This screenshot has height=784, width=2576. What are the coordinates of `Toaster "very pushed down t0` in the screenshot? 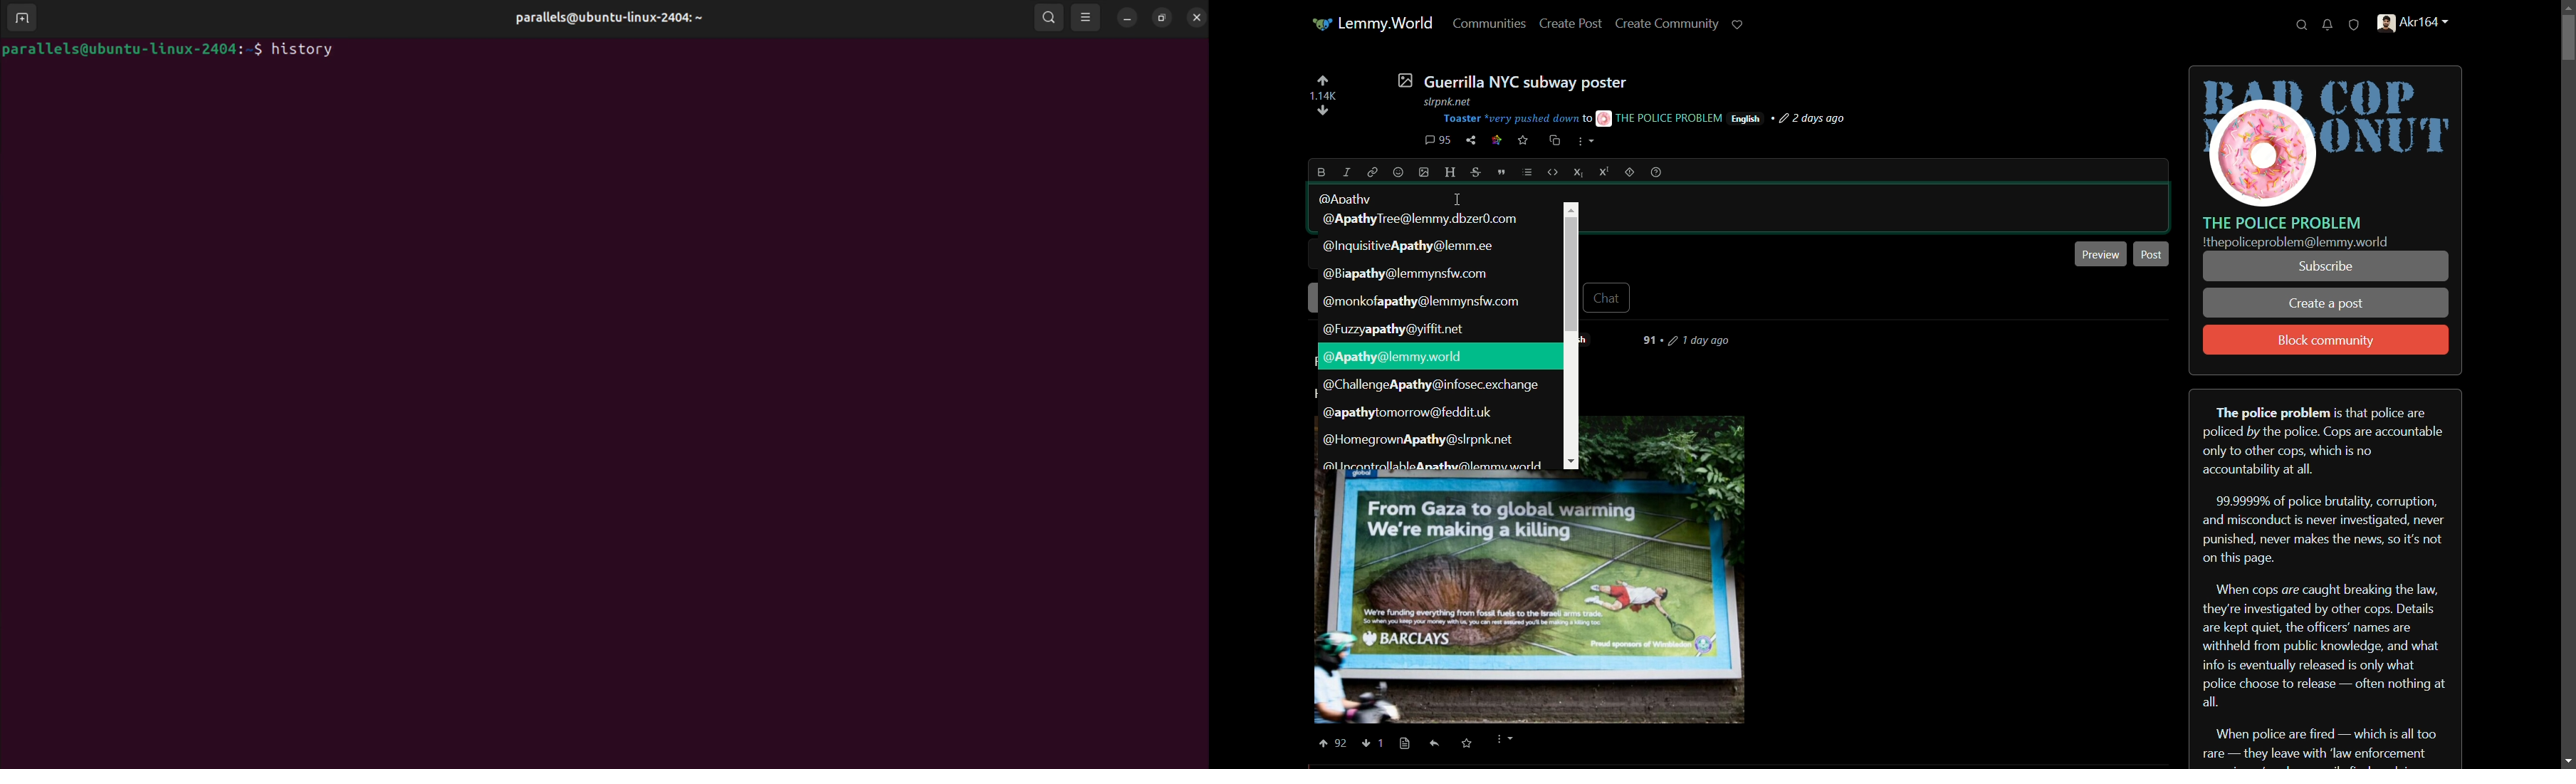 It's located at (1517, 119).